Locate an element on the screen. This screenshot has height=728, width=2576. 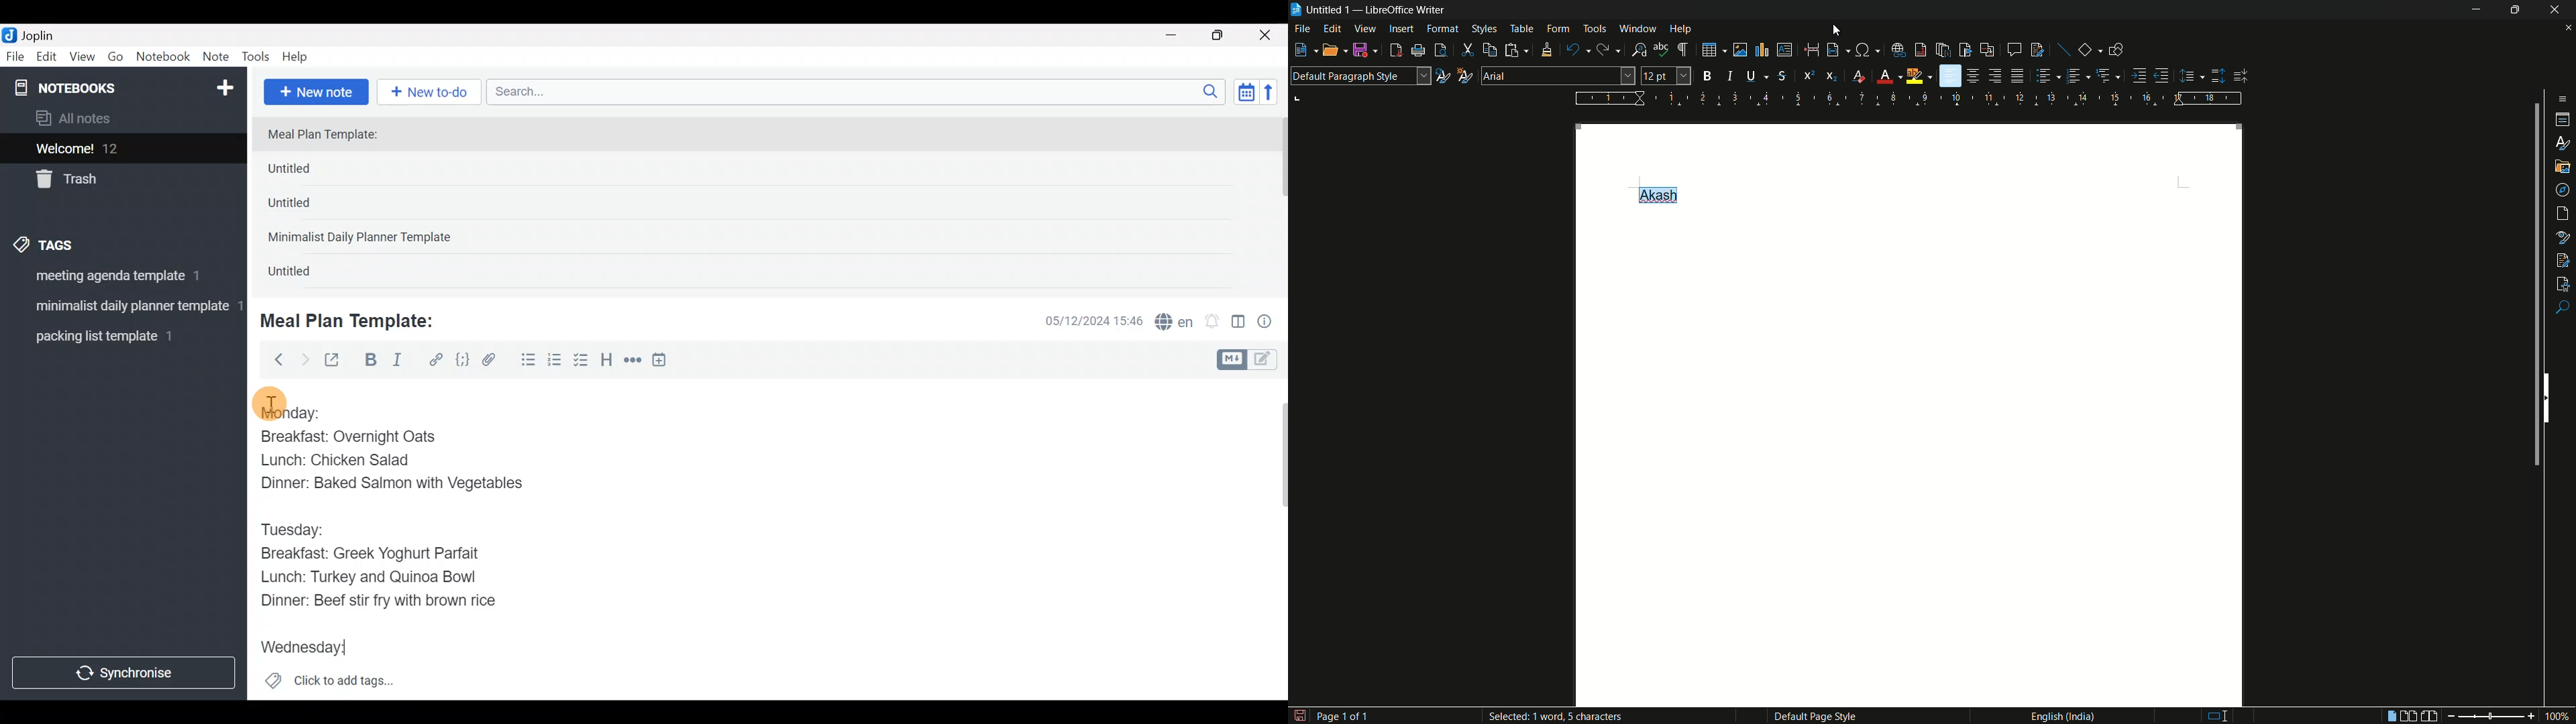
Note is located at coordinates (219, 58).